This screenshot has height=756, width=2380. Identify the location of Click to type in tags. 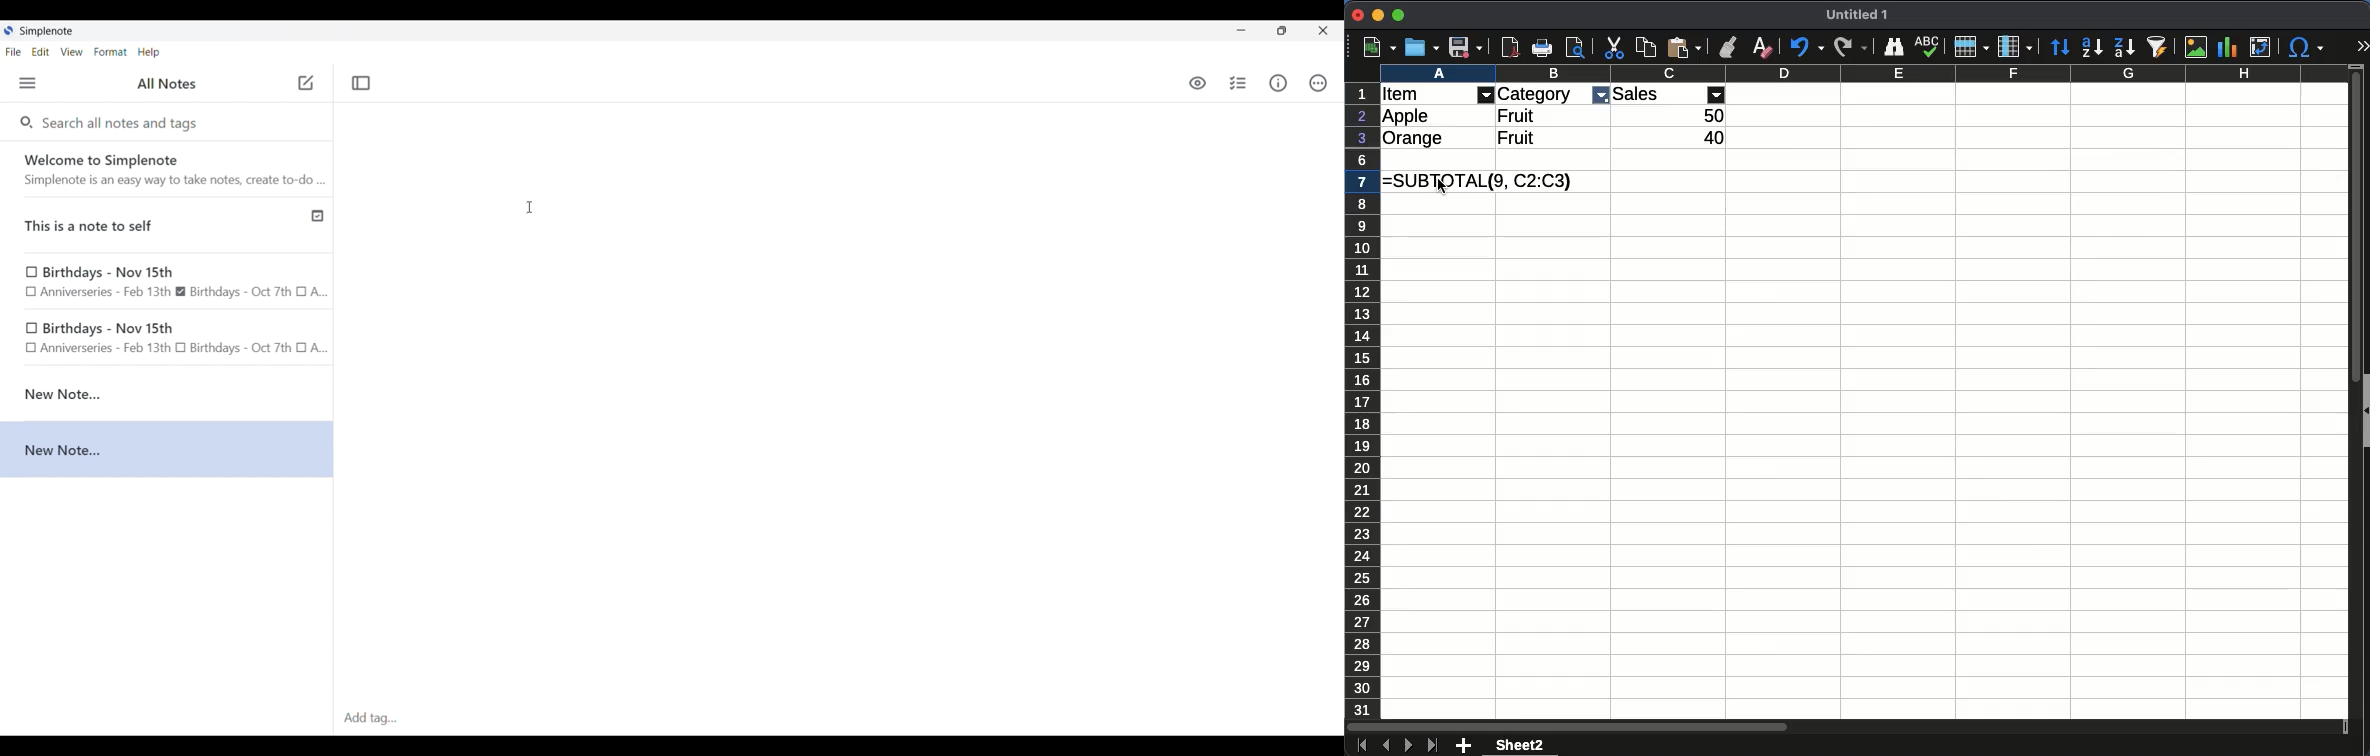
(839, 719).